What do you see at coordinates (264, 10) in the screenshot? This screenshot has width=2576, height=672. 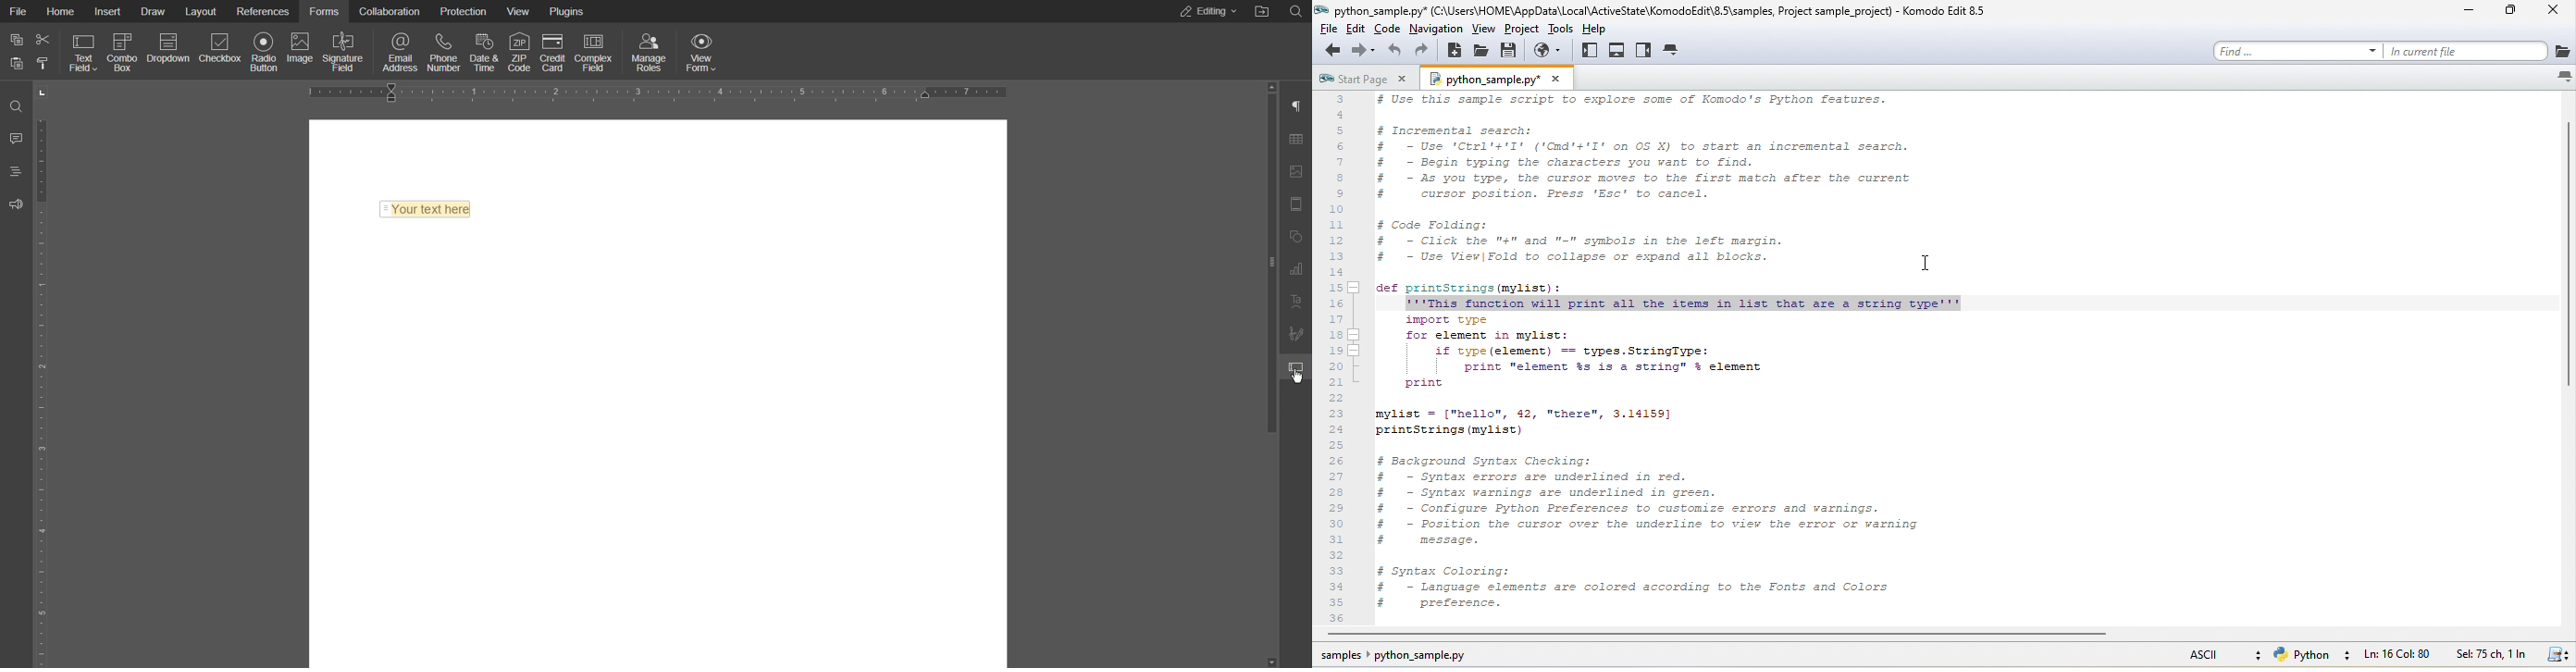 I see `References` at bounding box center [264, 10].